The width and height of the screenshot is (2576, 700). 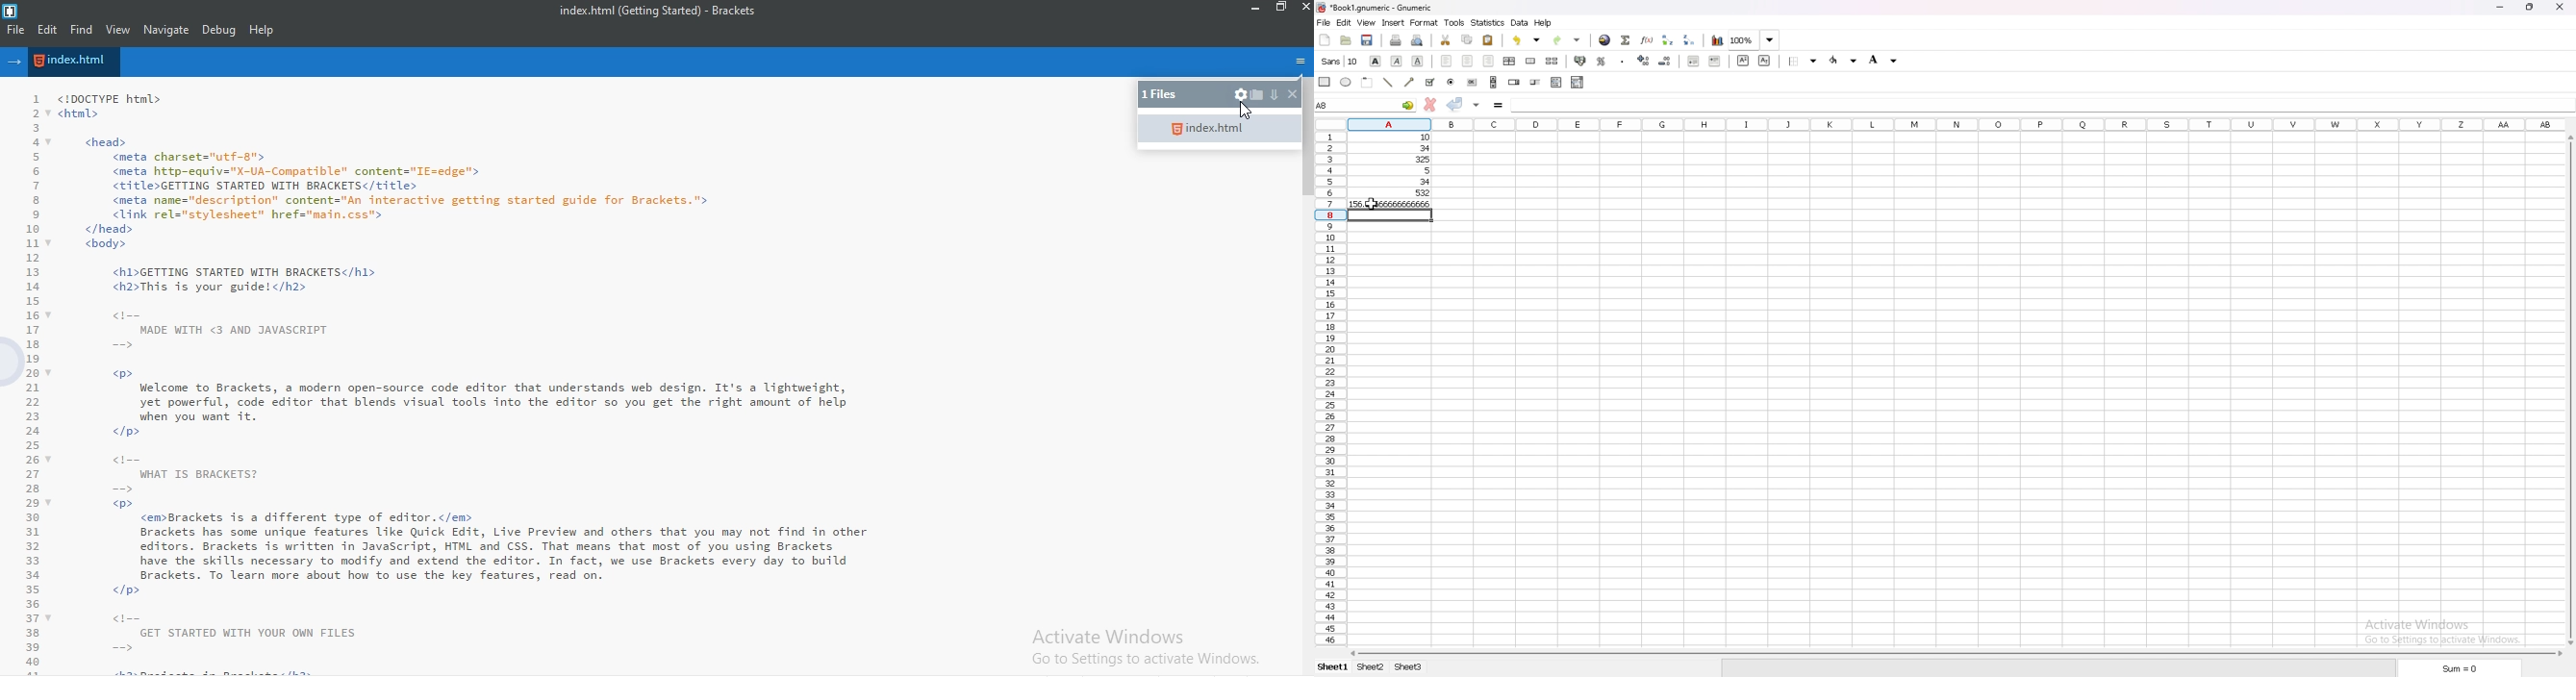 What do you see at coordinates (2570, 389) in the screenshot?
I see `scroll bar` at bounding box center [2570, 389].